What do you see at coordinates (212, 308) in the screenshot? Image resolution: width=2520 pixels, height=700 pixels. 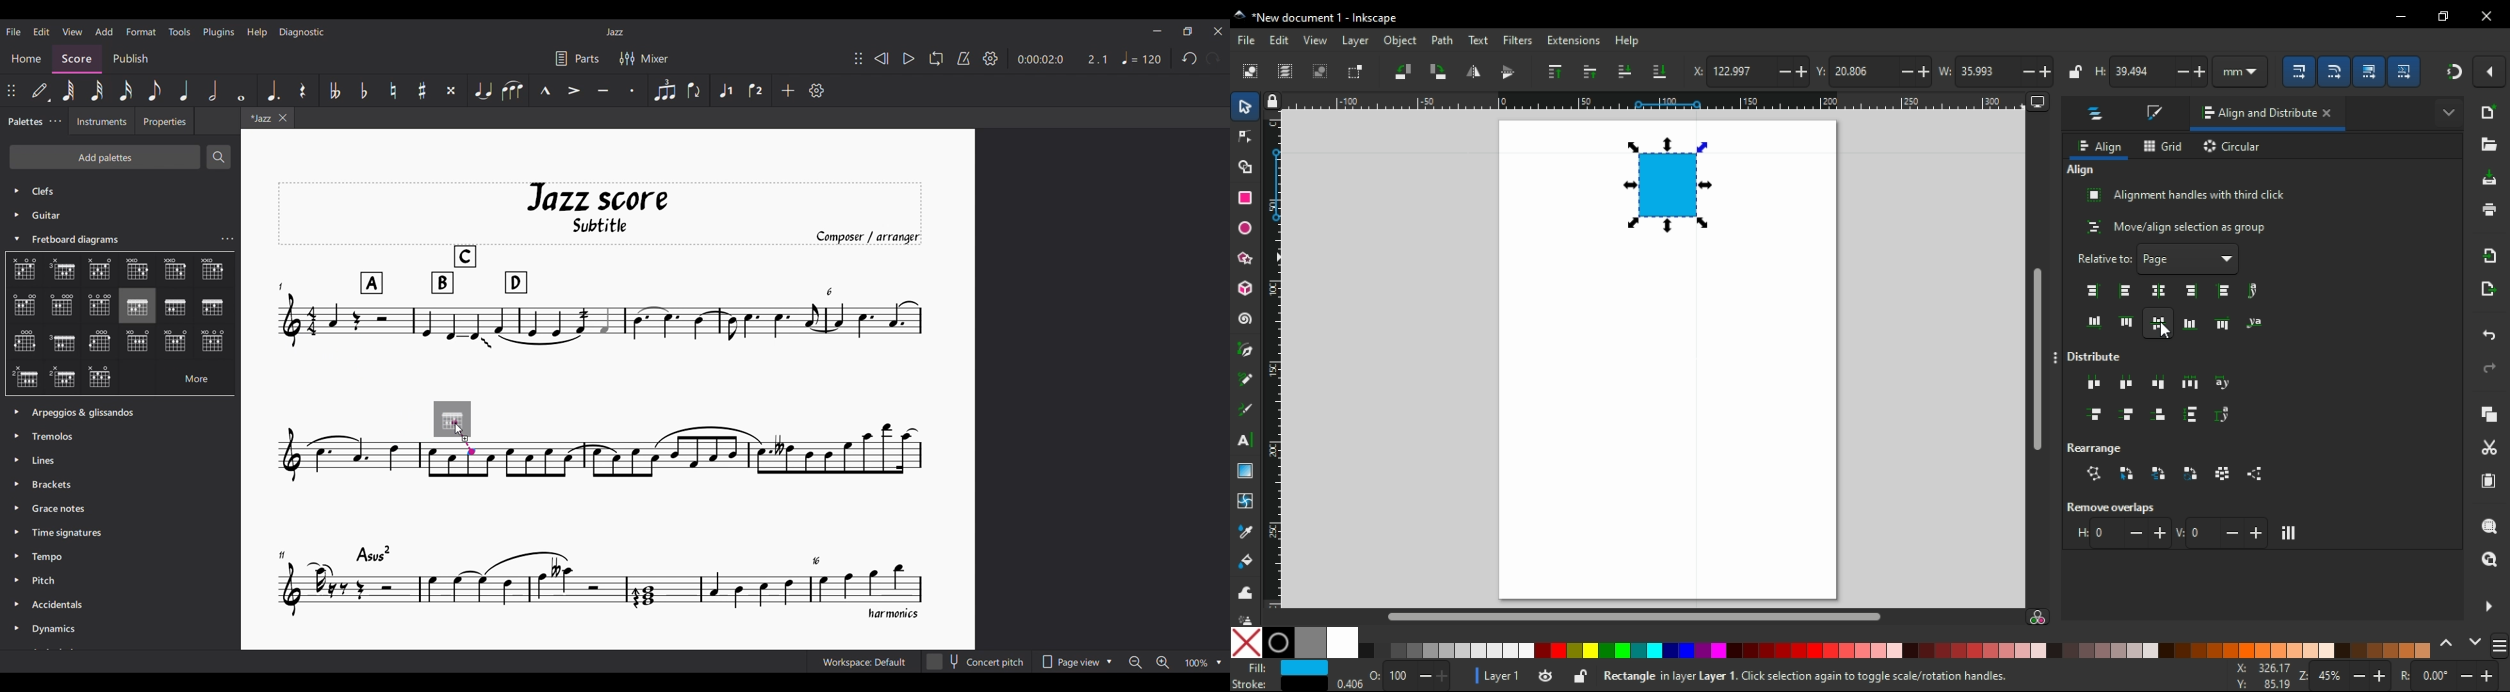 I see `Chart 11` at bounding box center [212, 308].